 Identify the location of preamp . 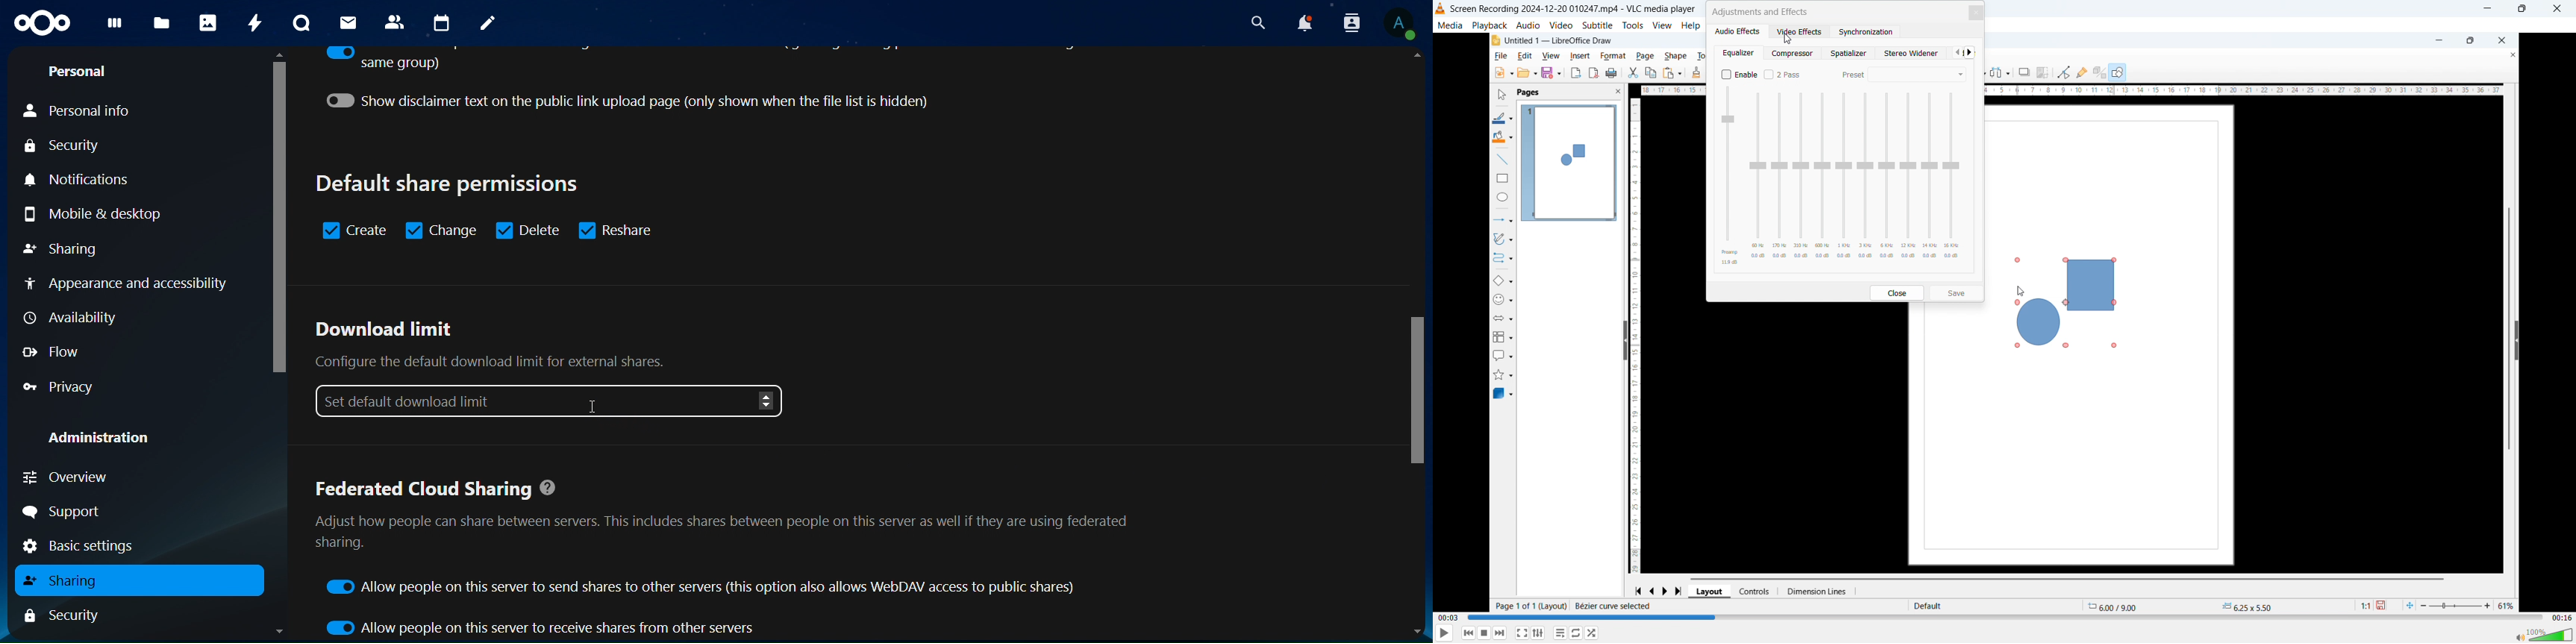
(1729, 176).